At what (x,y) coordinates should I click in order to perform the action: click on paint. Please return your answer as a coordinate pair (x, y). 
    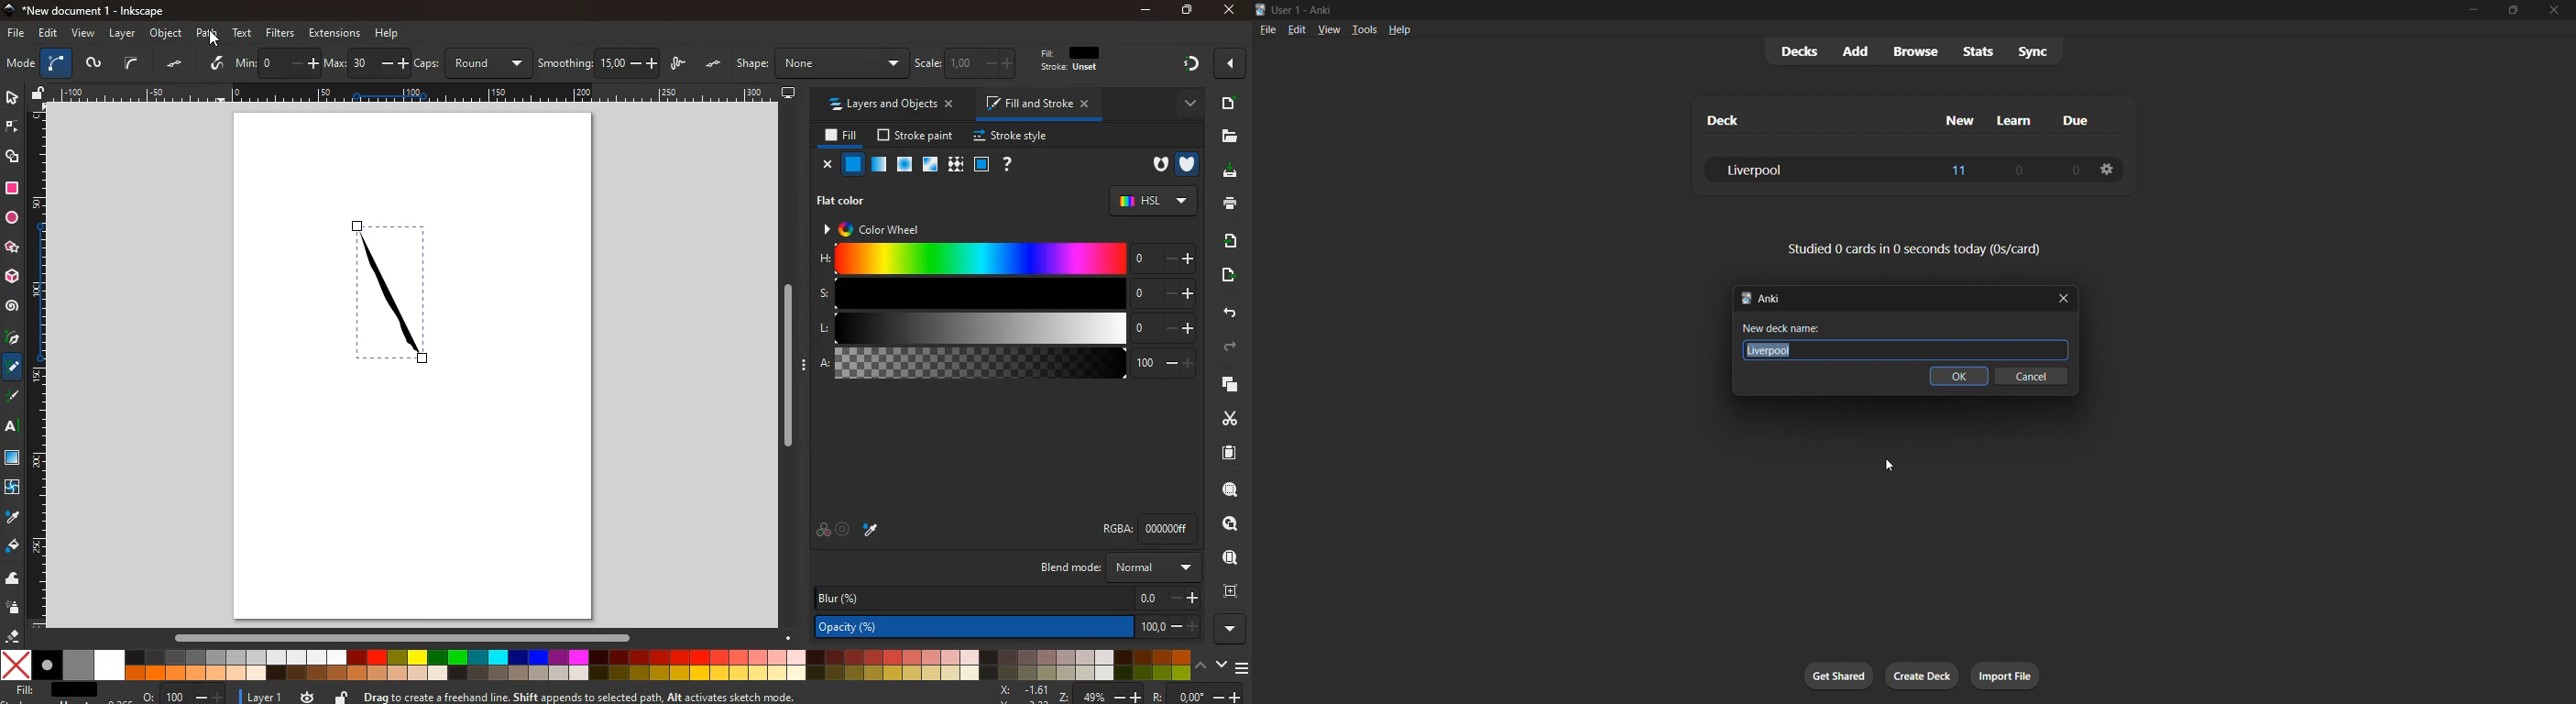
    Looking at the image, I should click on (871, 529).